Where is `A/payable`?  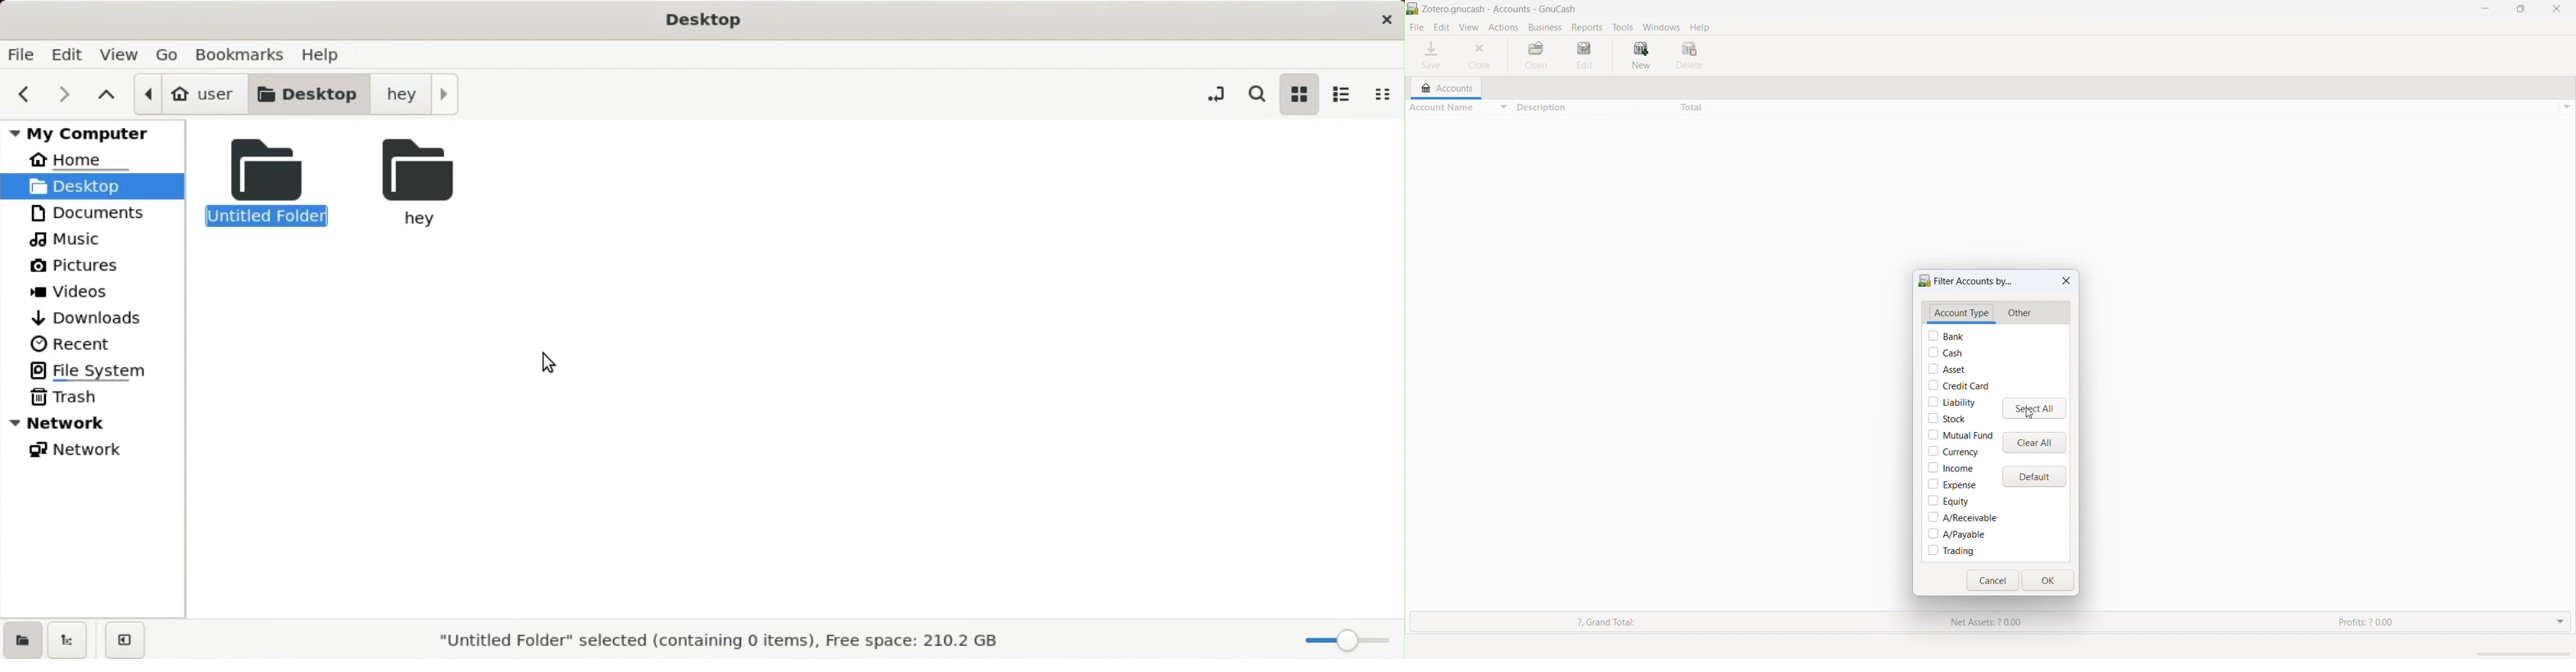
A/payable is located at coordinates (1957, 534).